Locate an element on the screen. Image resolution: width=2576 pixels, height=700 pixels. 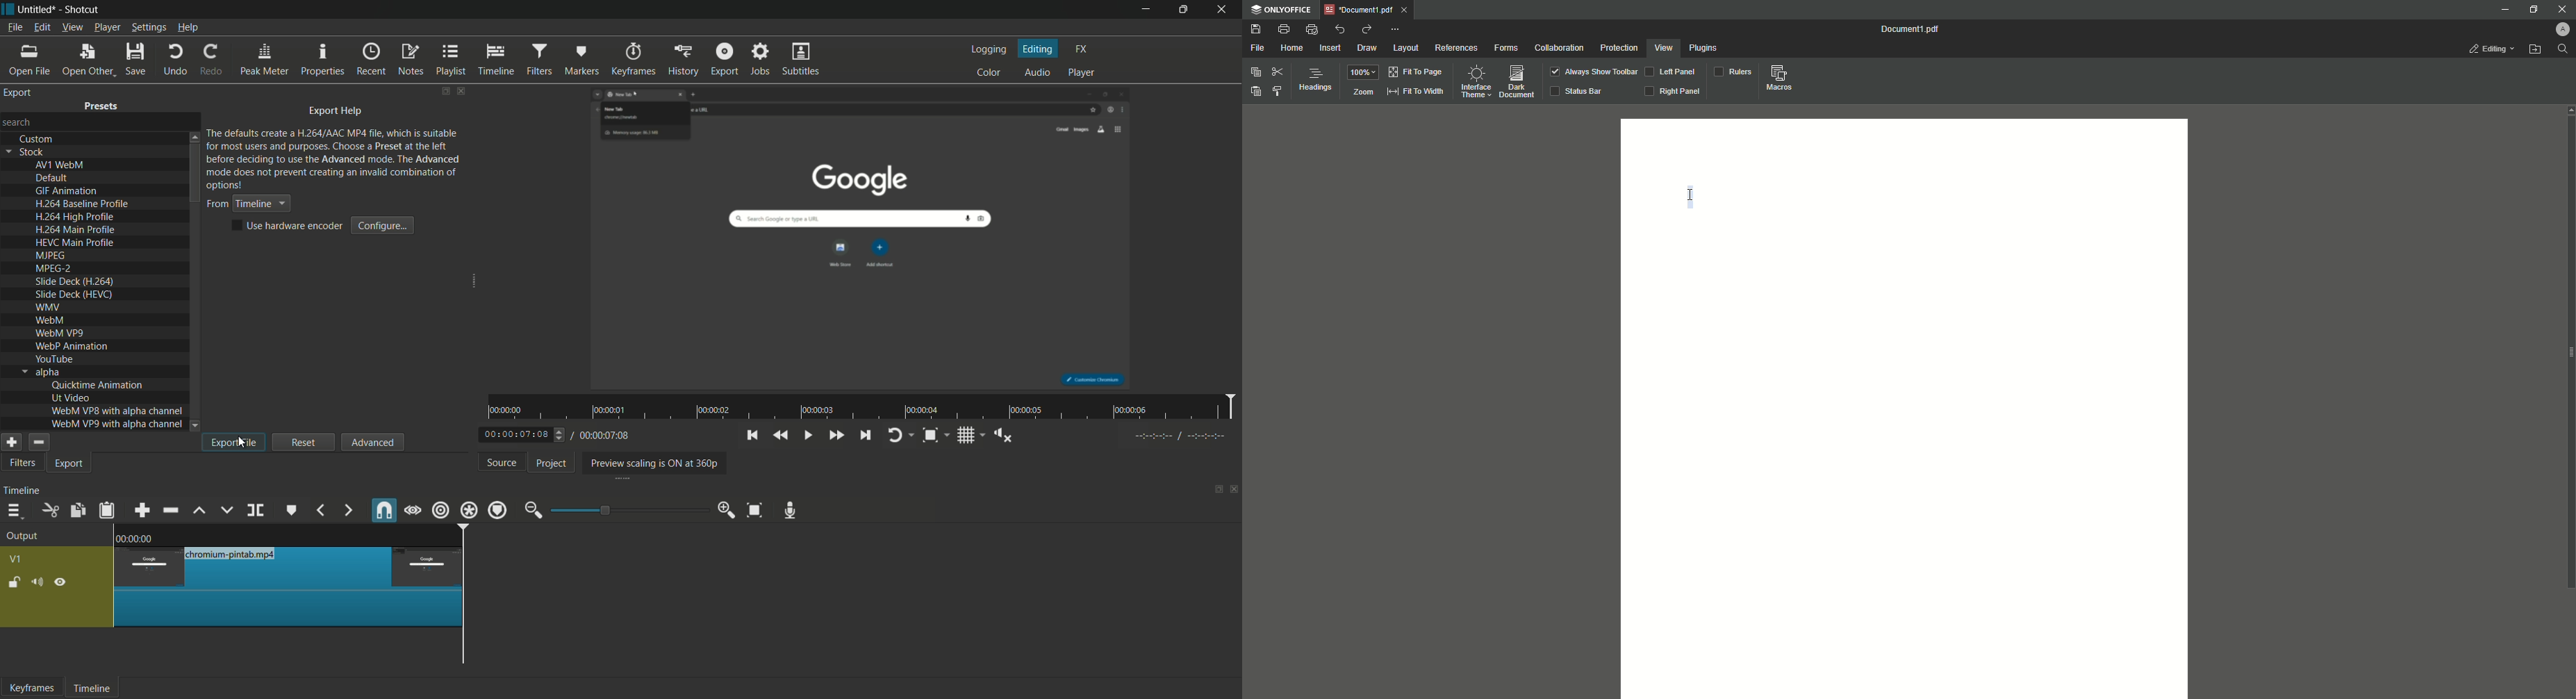
ripple is located at coordinates (440, 510).